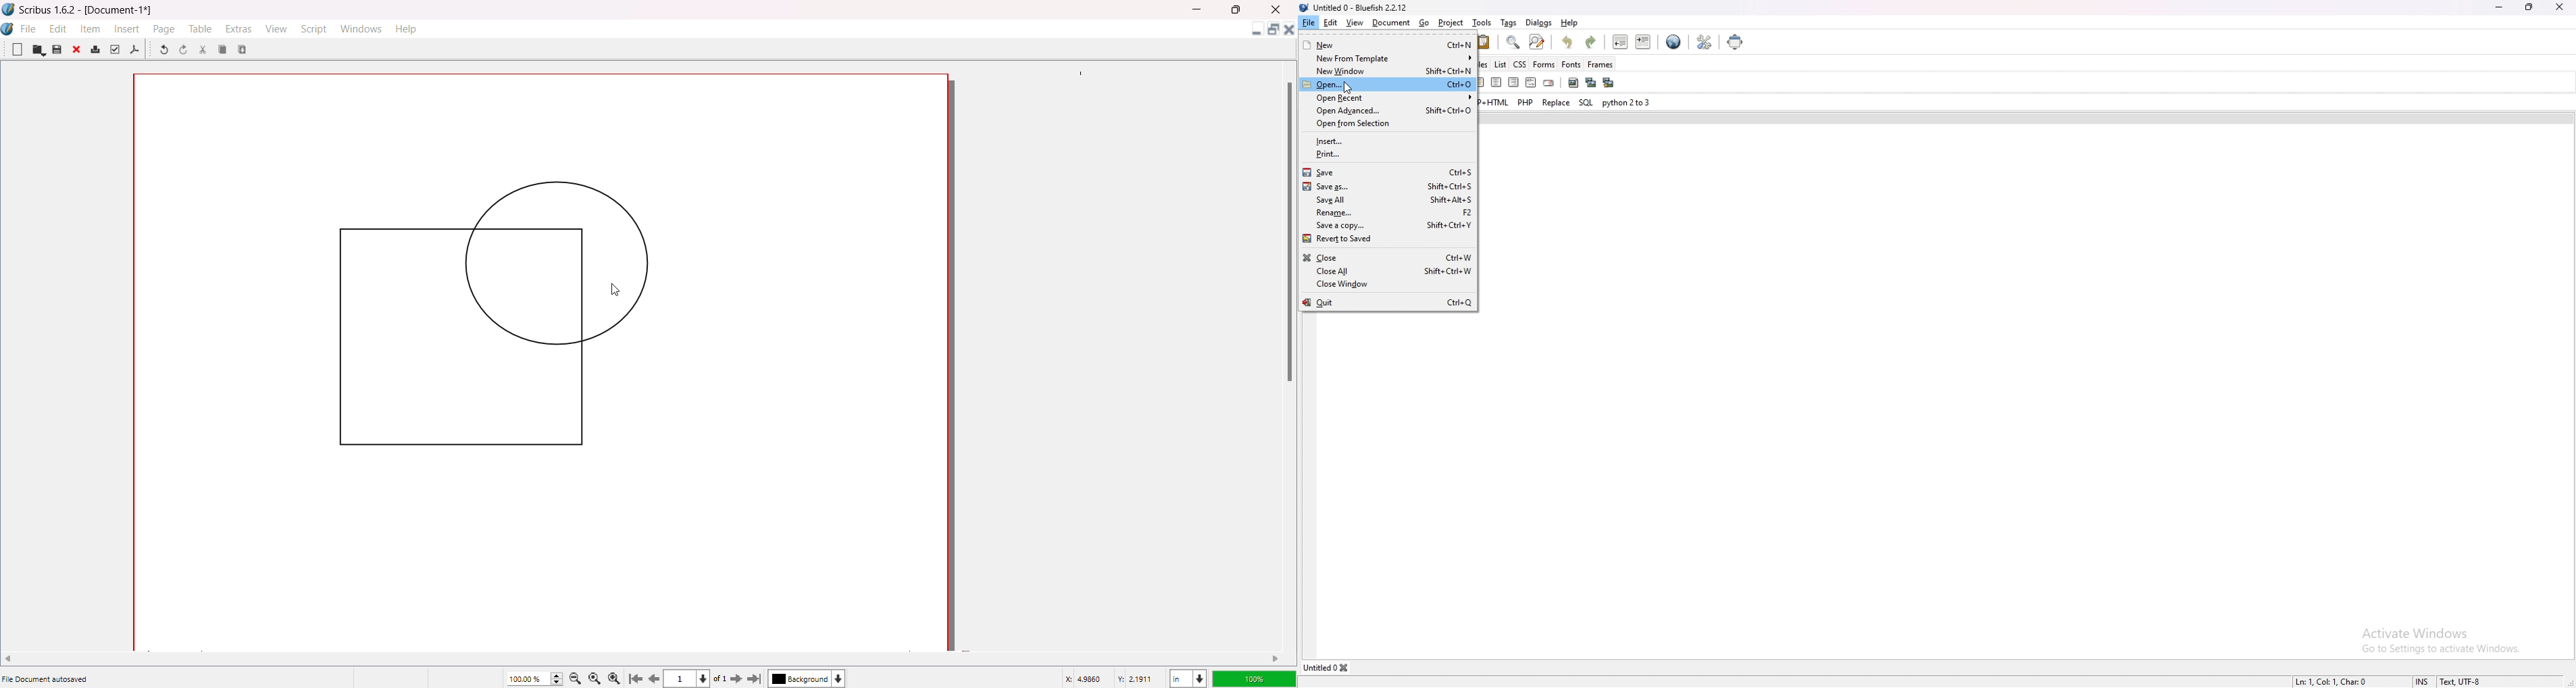  I want to click on Page dropdown, so click(709, 678).